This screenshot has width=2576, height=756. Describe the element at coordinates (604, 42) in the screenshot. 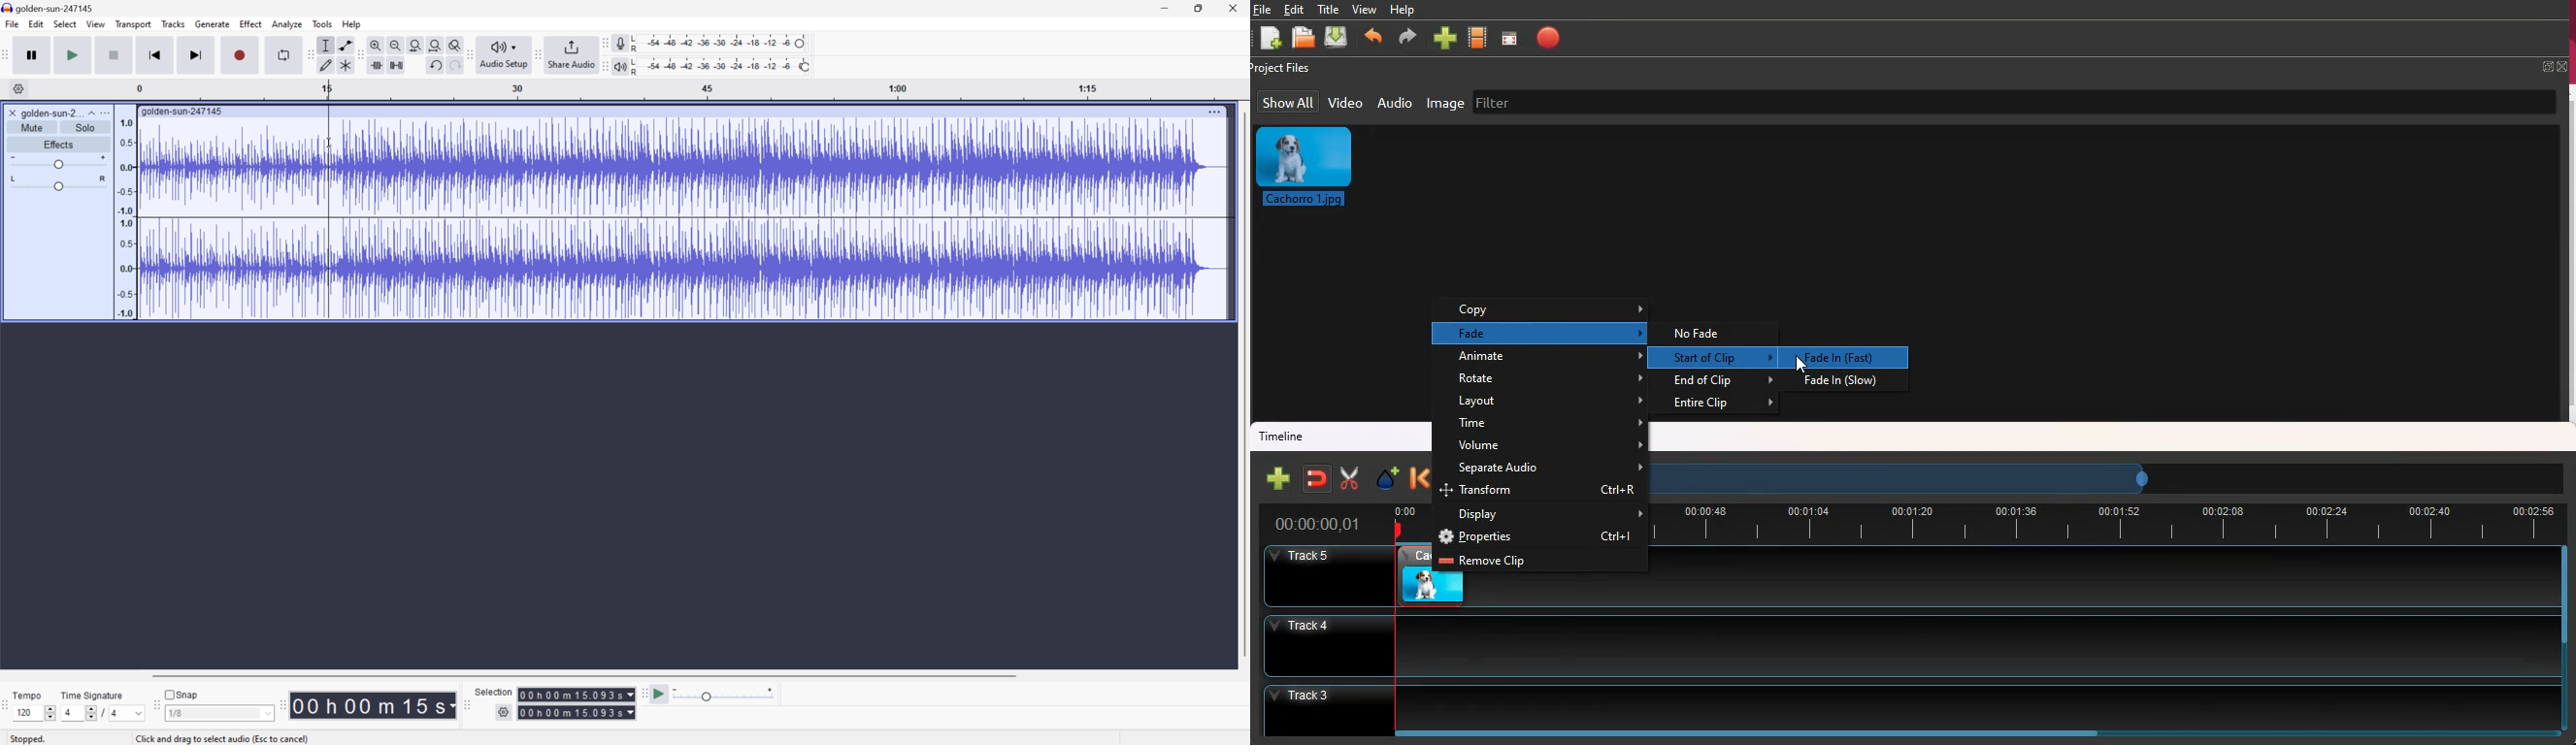

I see `Audacity recording meter toolbar` at that location.